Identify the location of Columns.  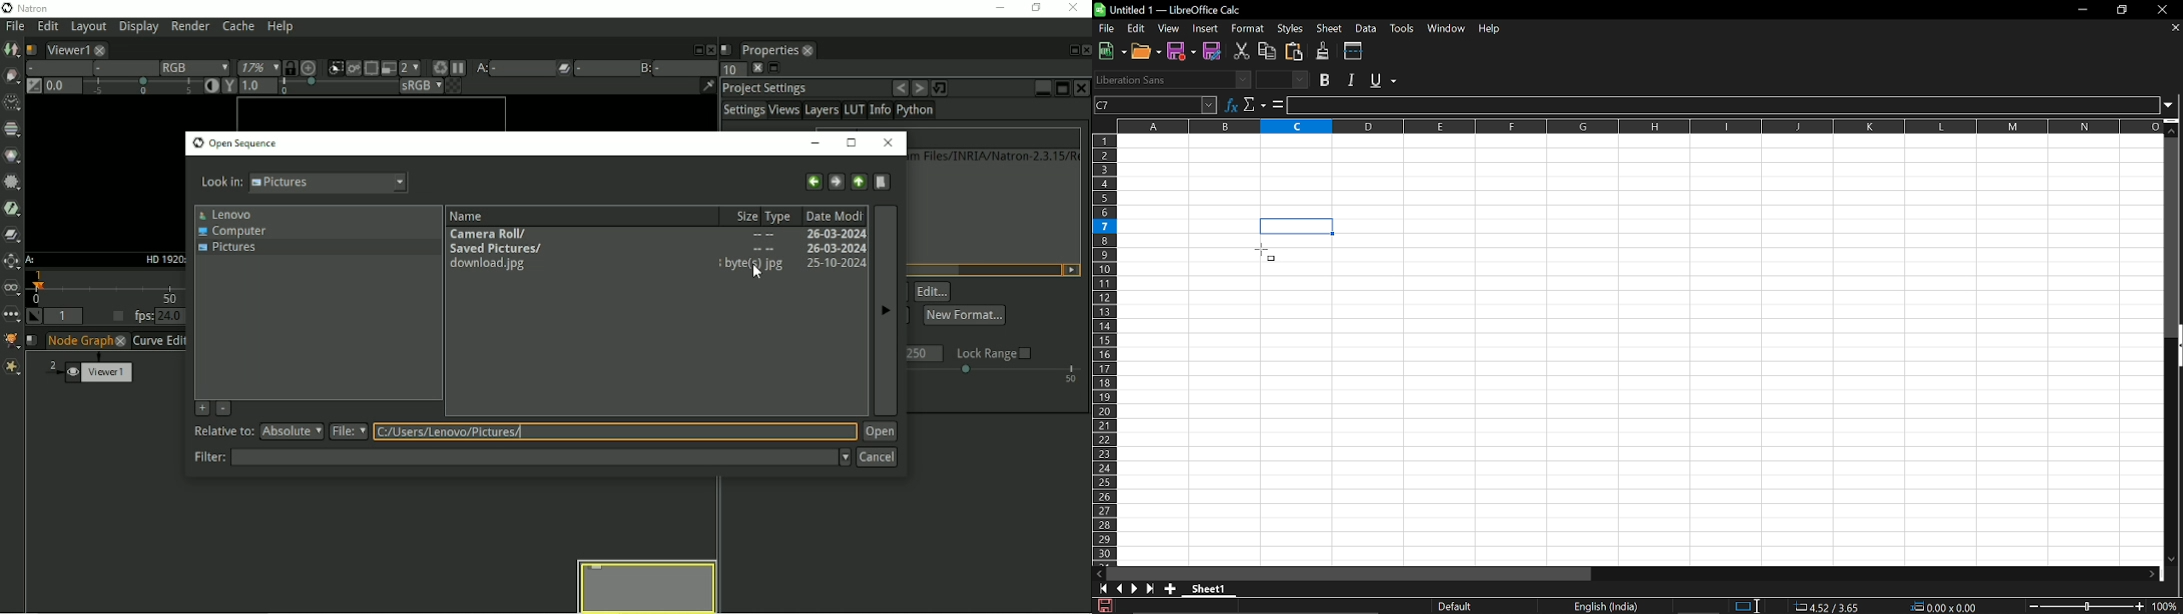
(1639, 125).